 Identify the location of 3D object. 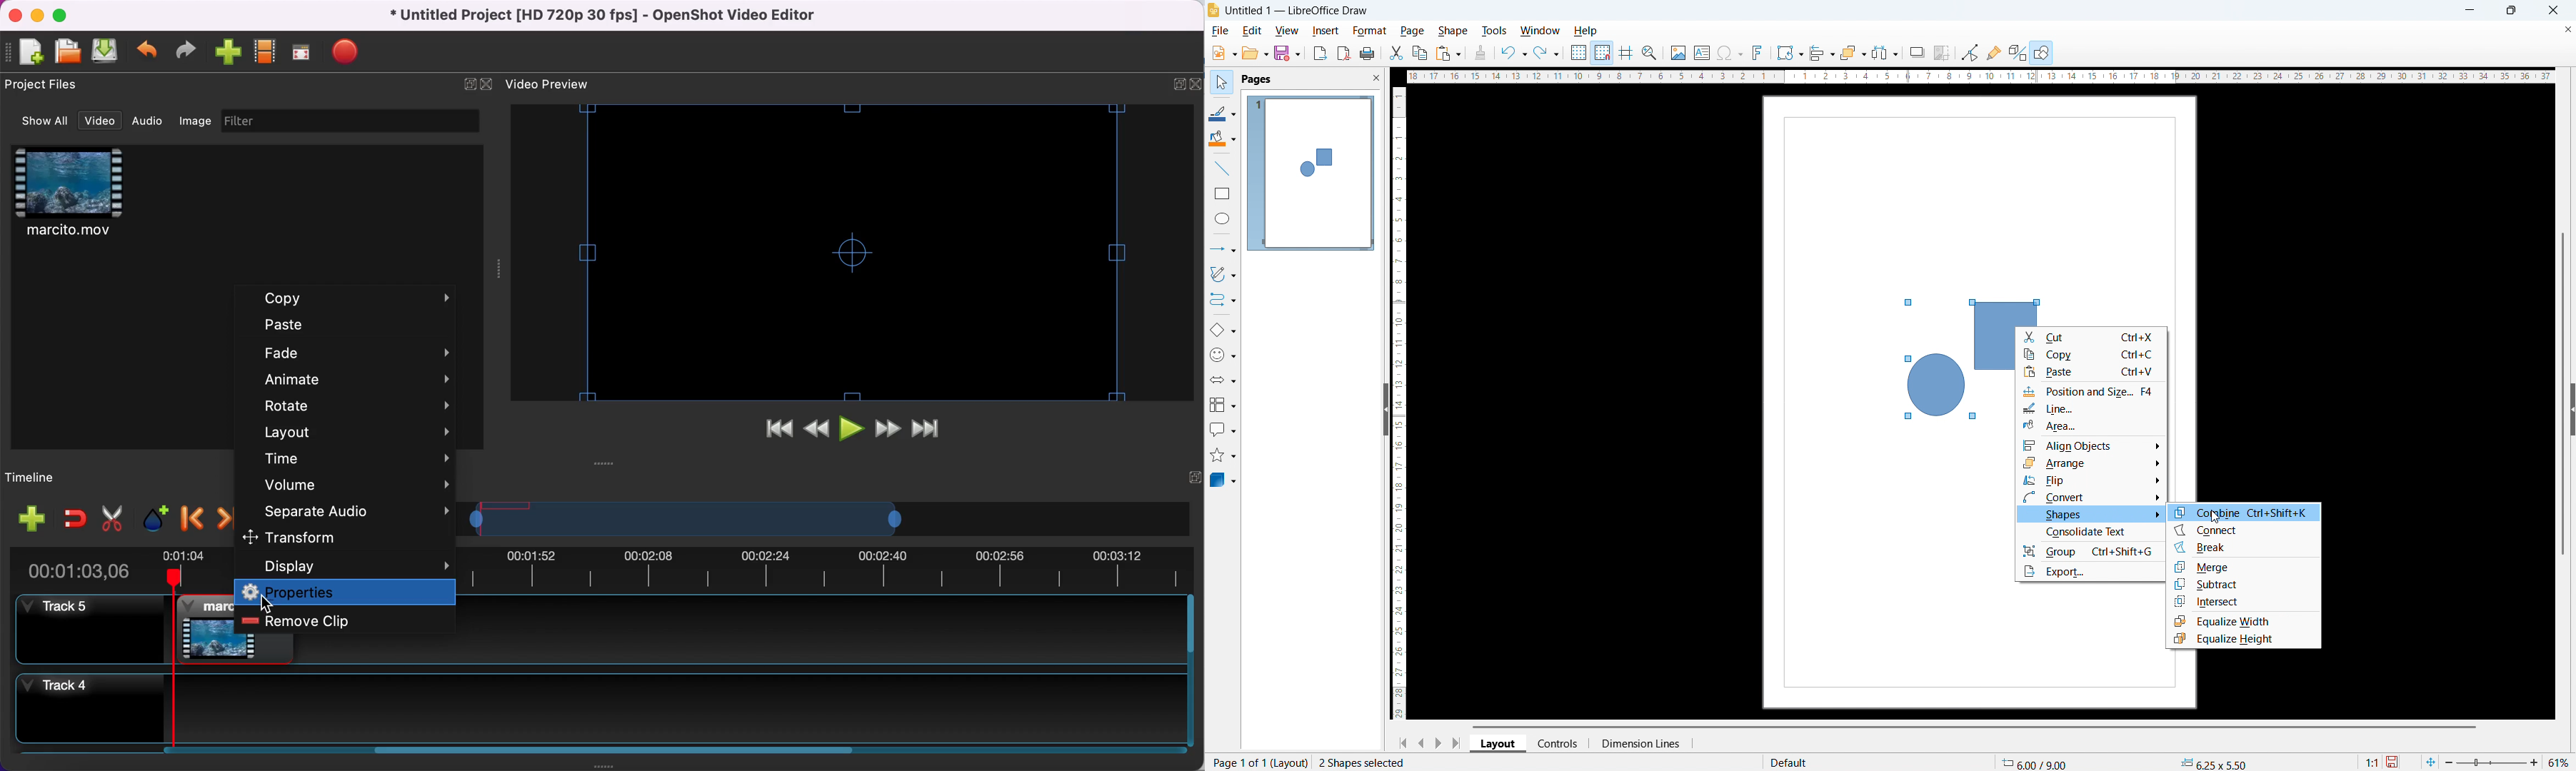
(1224, 480).